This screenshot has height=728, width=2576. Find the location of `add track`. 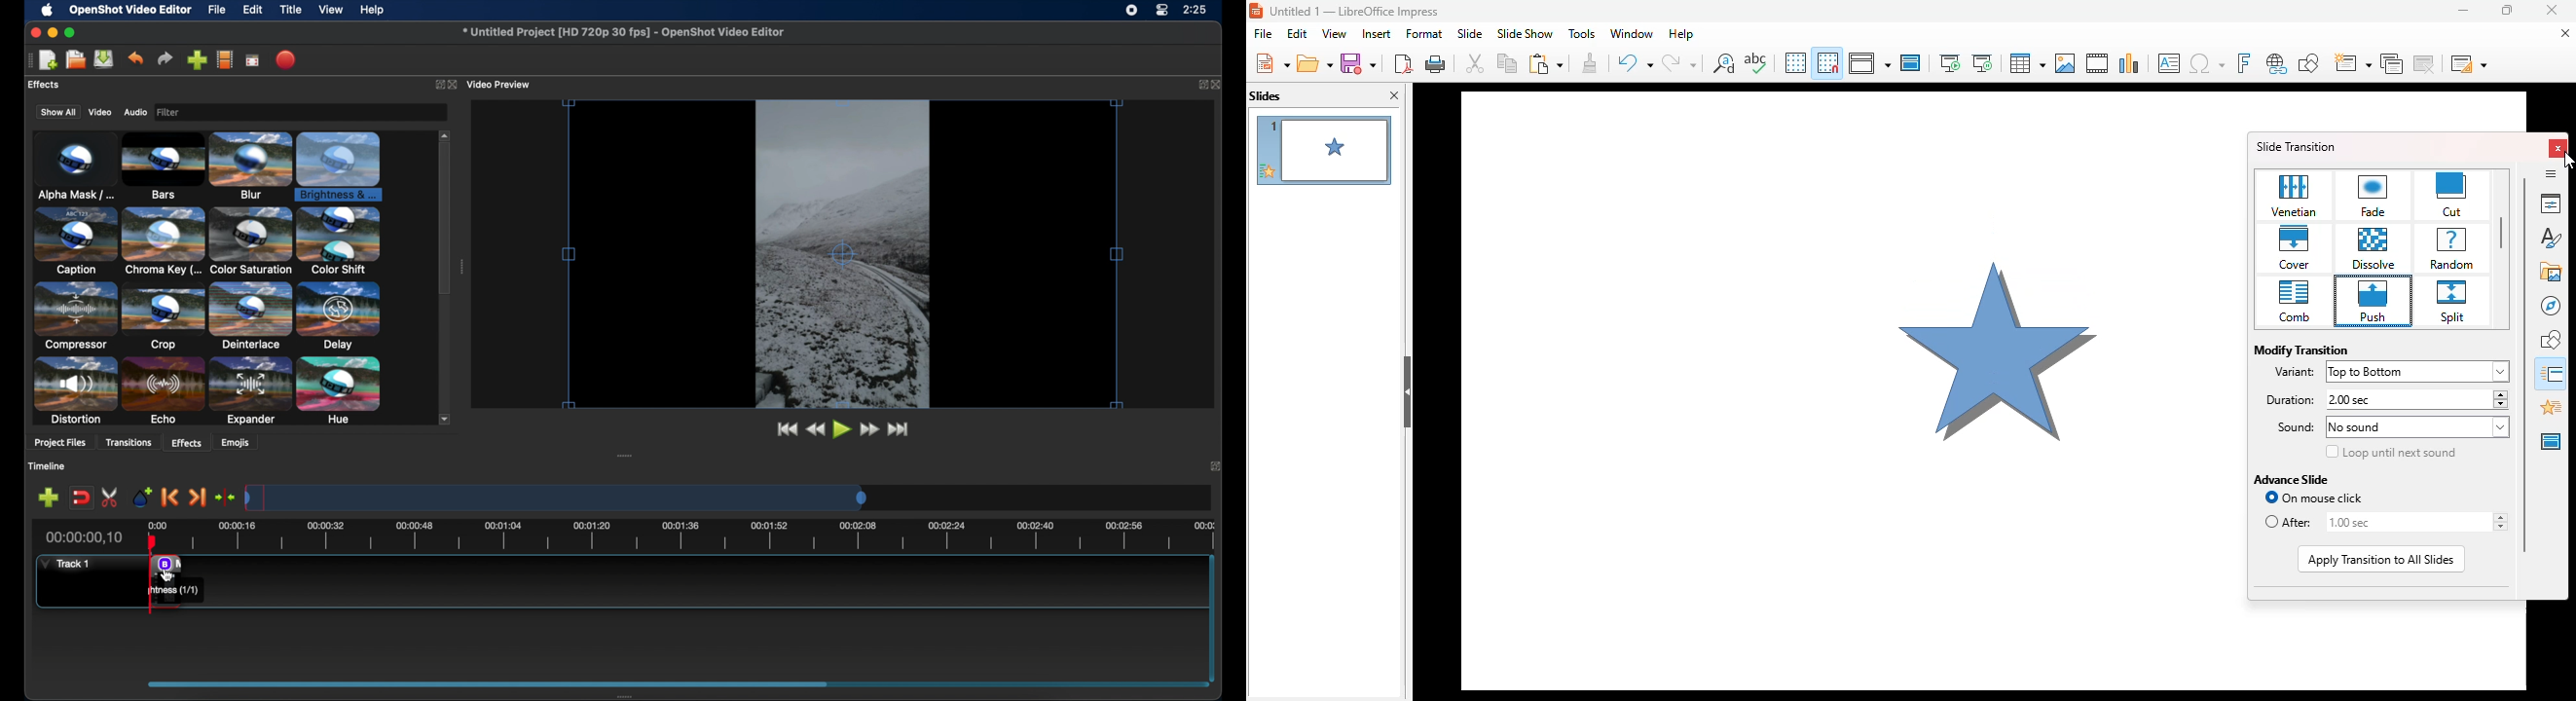

add track is located at coordinates (48, 497).